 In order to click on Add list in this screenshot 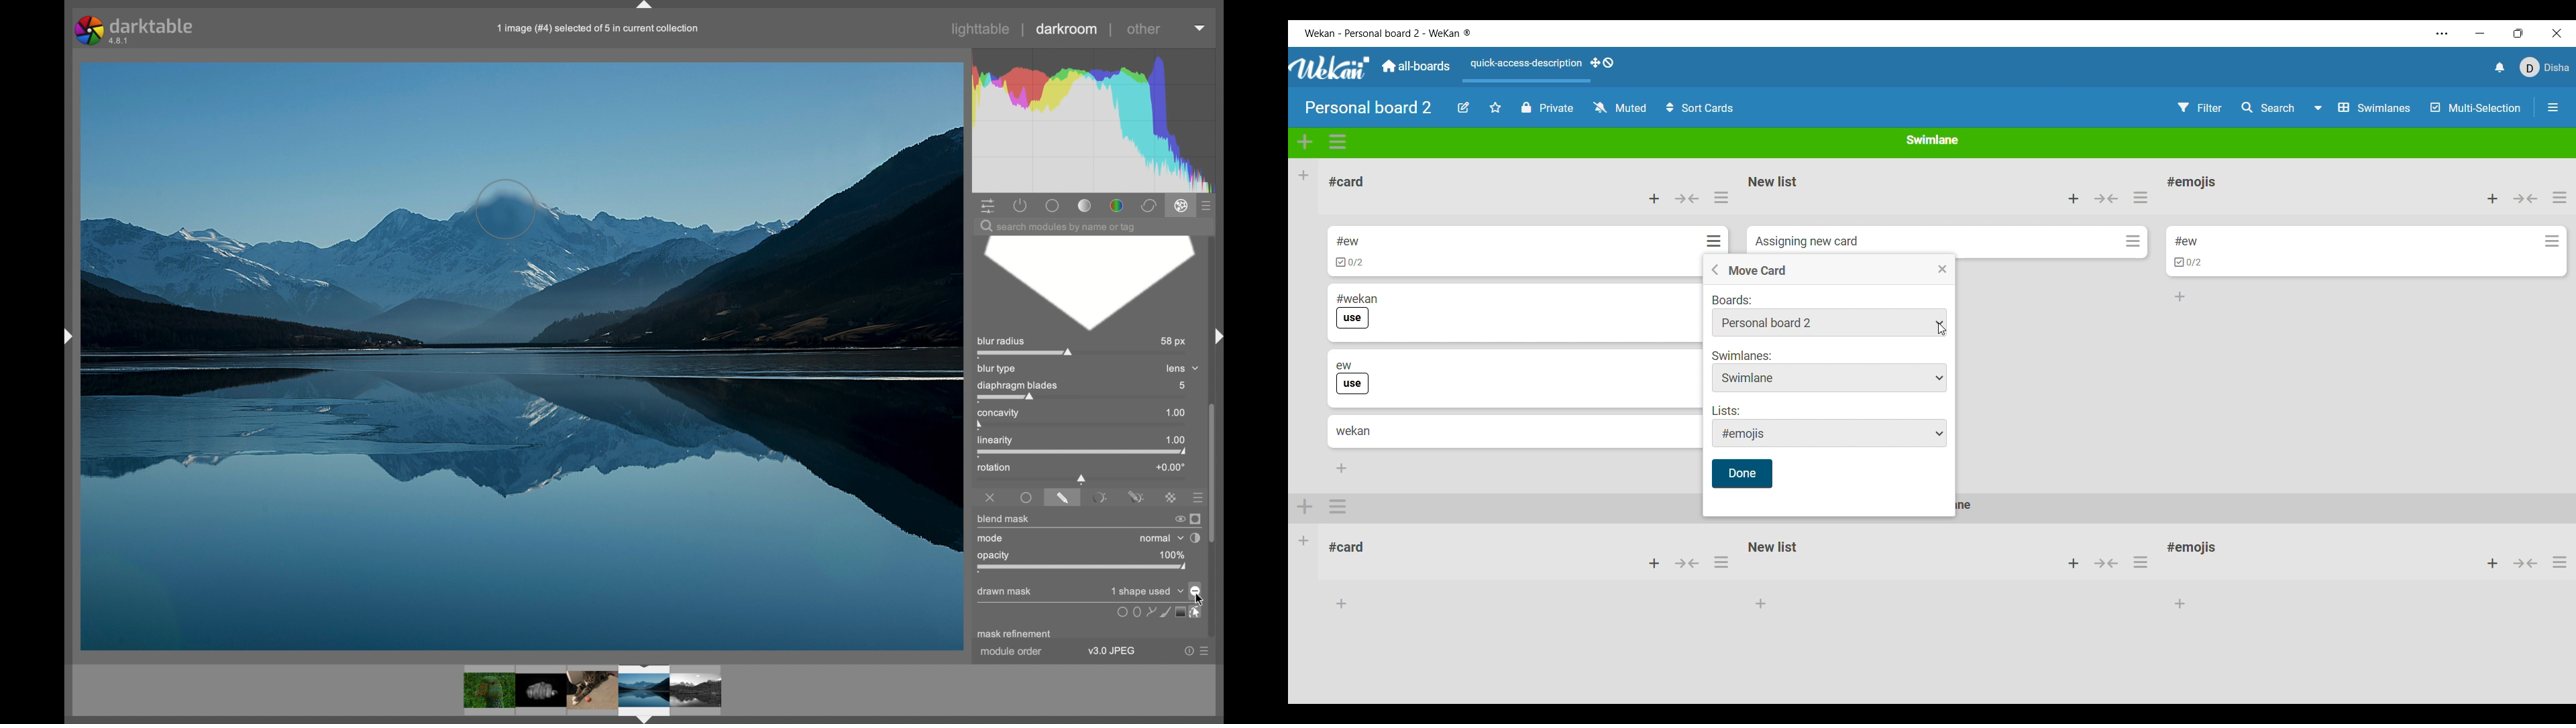, I will do `click(1303, 175)`.